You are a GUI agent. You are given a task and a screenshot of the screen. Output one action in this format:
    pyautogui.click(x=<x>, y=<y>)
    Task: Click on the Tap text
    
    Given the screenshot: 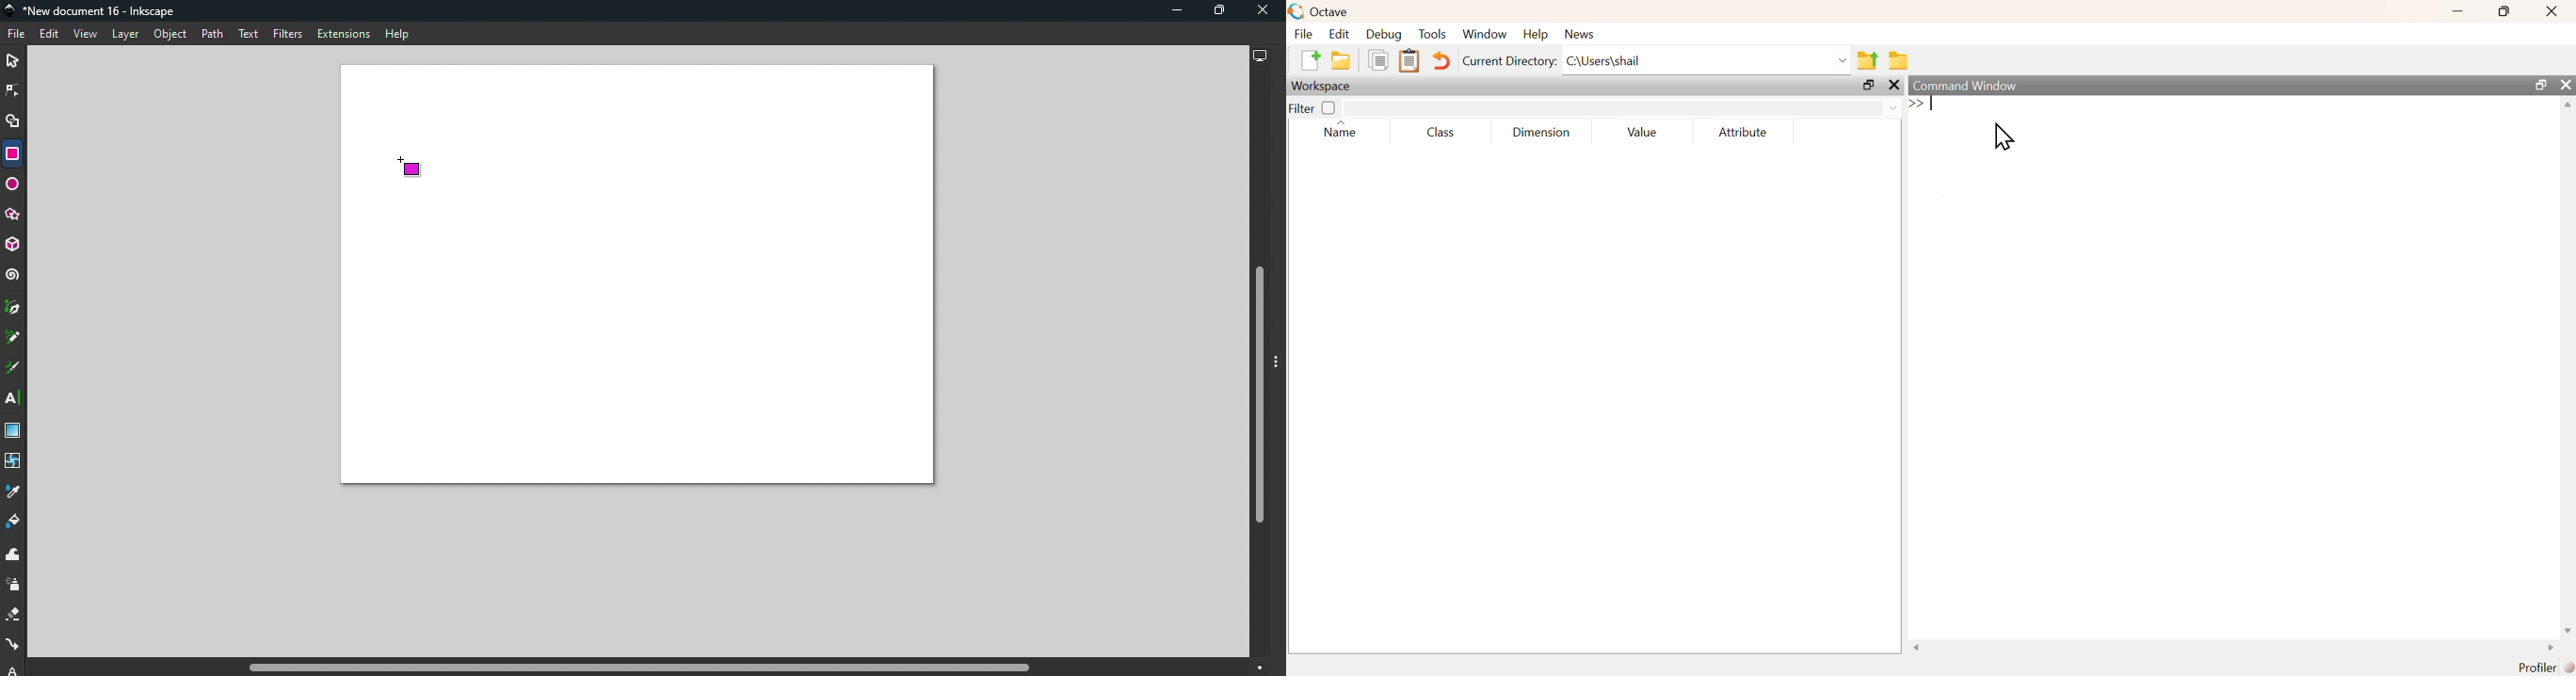 What is the action you would take?
    pyautogui.click(x=1934, y=104)
    